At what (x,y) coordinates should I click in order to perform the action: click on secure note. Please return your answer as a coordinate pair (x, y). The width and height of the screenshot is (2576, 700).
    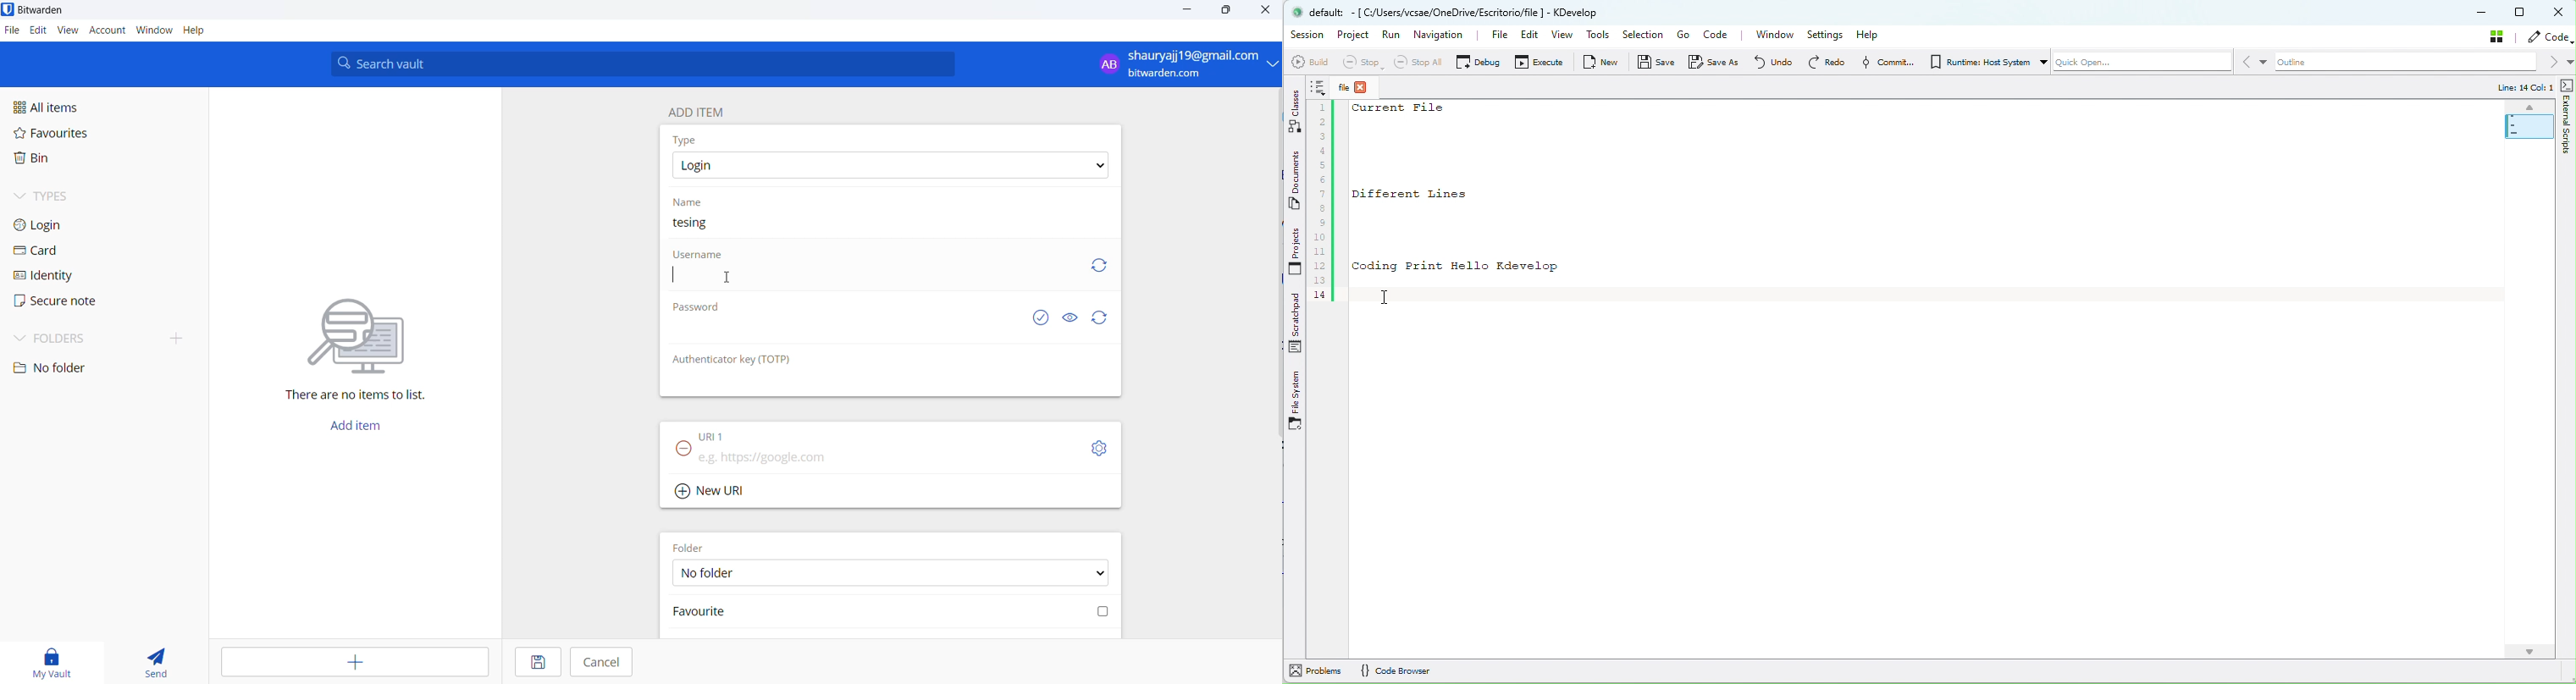
    Looking at the image, I should click on (54, 301).